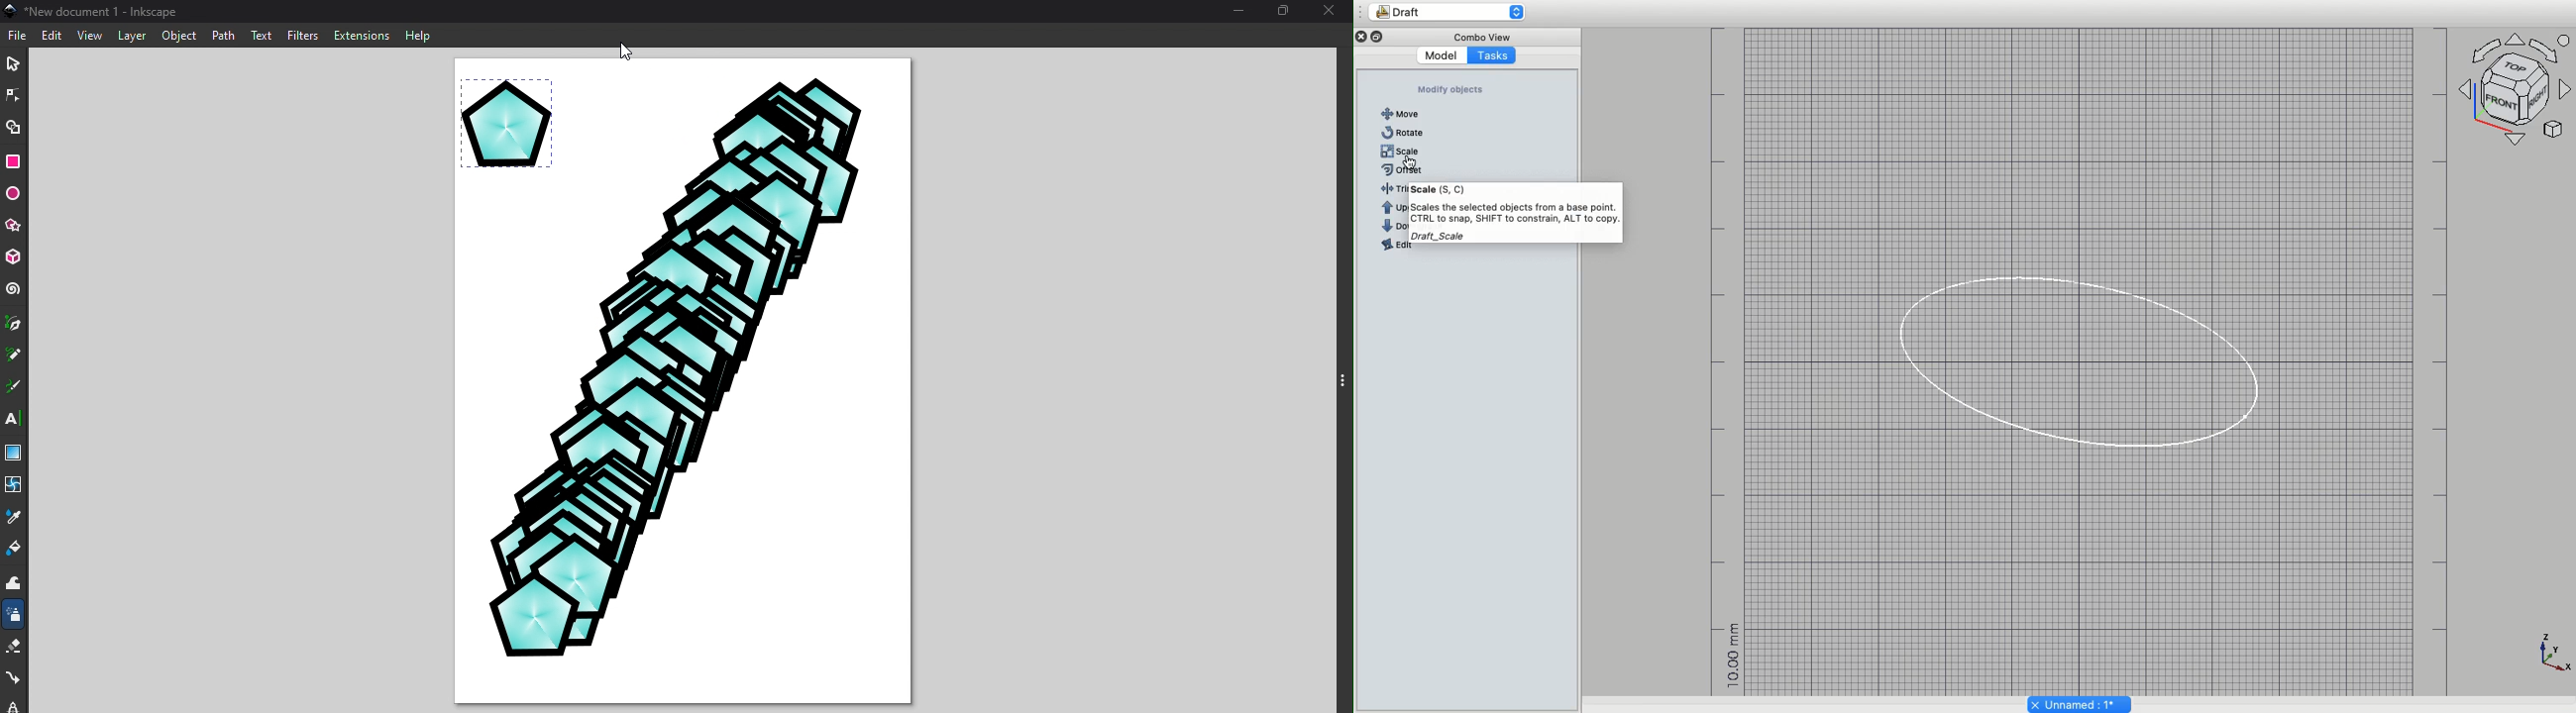 The height and width of the screenshot is (728, 2576). Describe the element at coordinates (1402, 132) in the screenshot. I see `Rotate` at that location.